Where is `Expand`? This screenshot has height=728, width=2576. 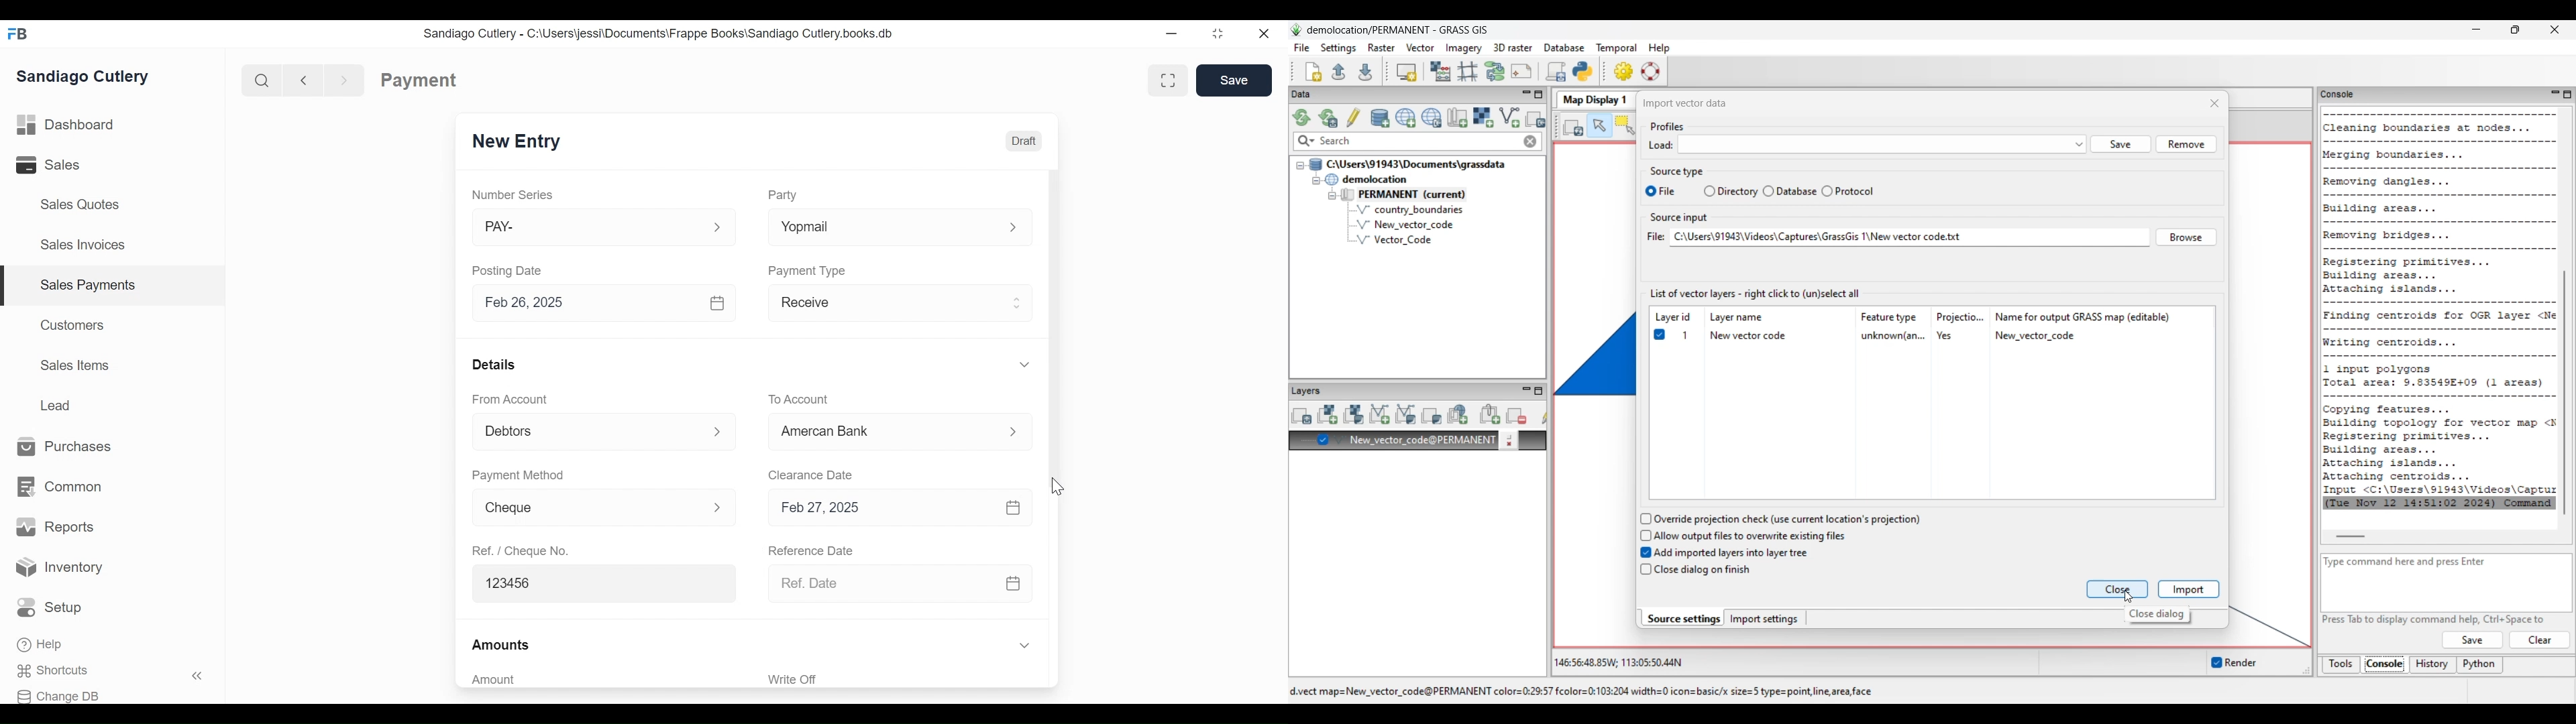 Expand is located at coordinates (1024, 364).